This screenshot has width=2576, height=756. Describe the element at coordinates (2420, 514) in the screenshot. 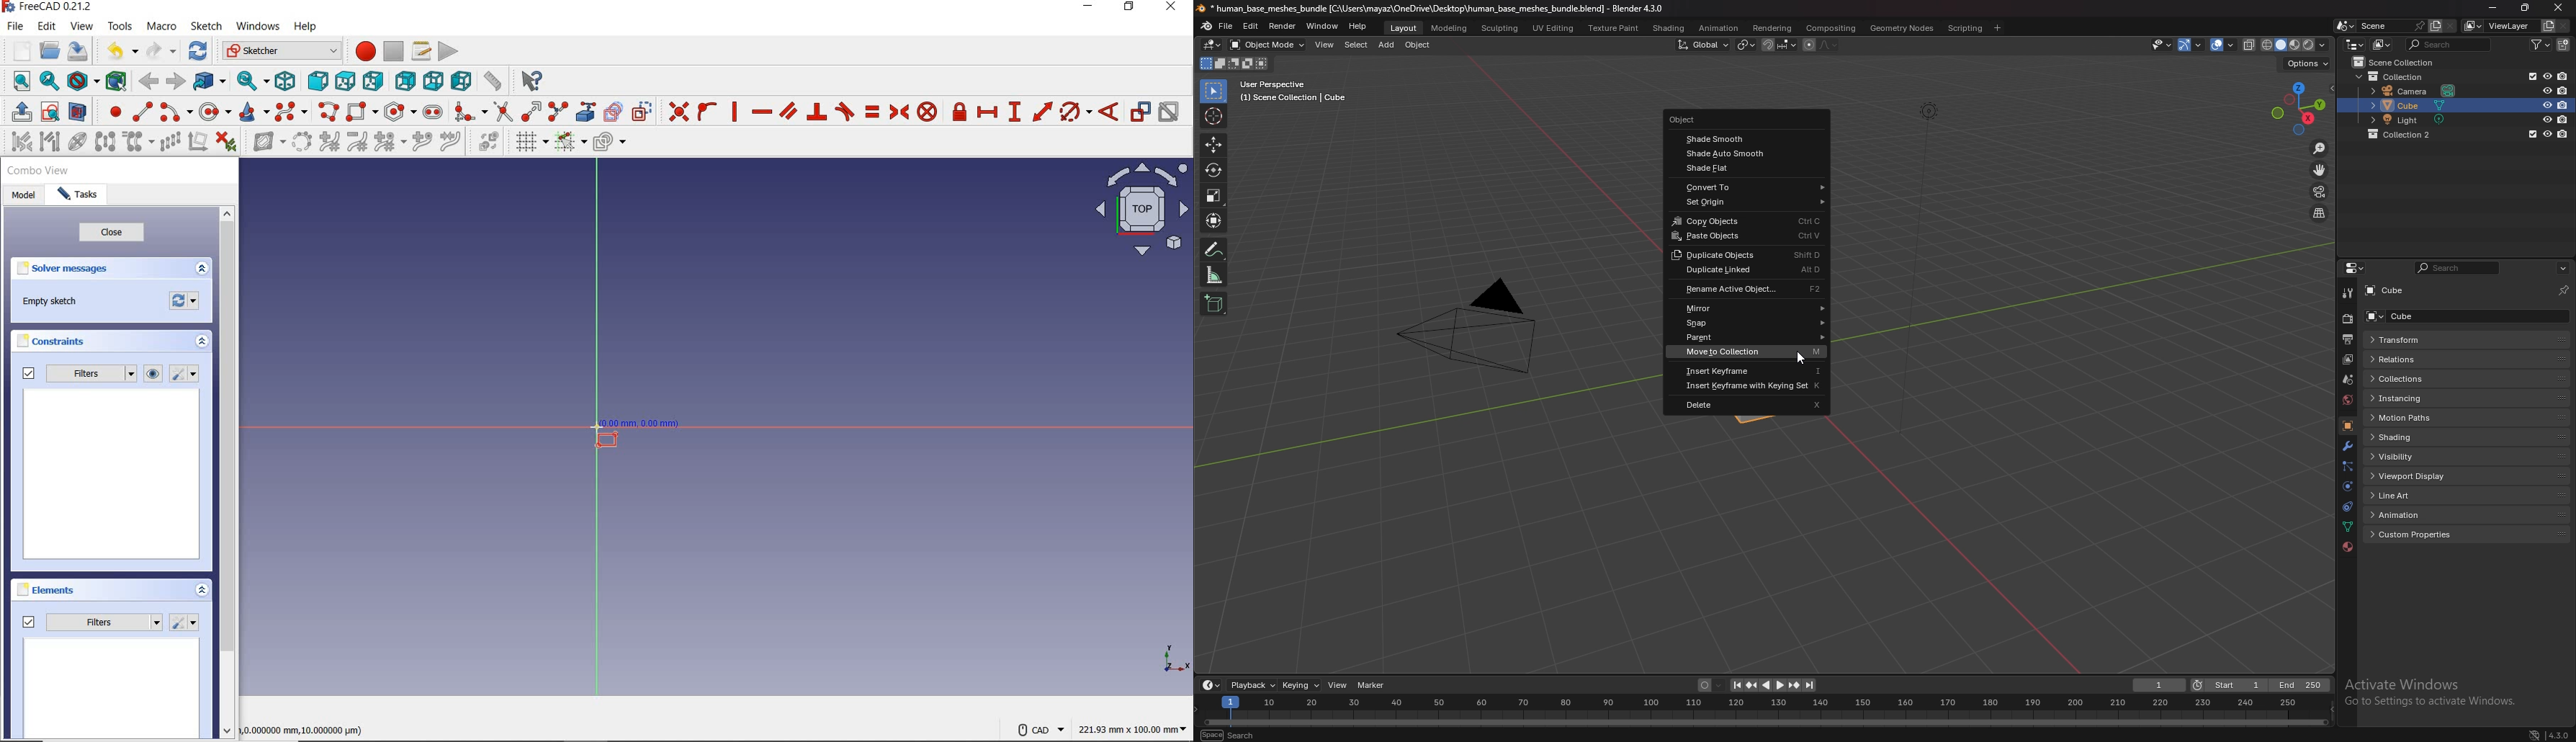

I see `animation` at that location.